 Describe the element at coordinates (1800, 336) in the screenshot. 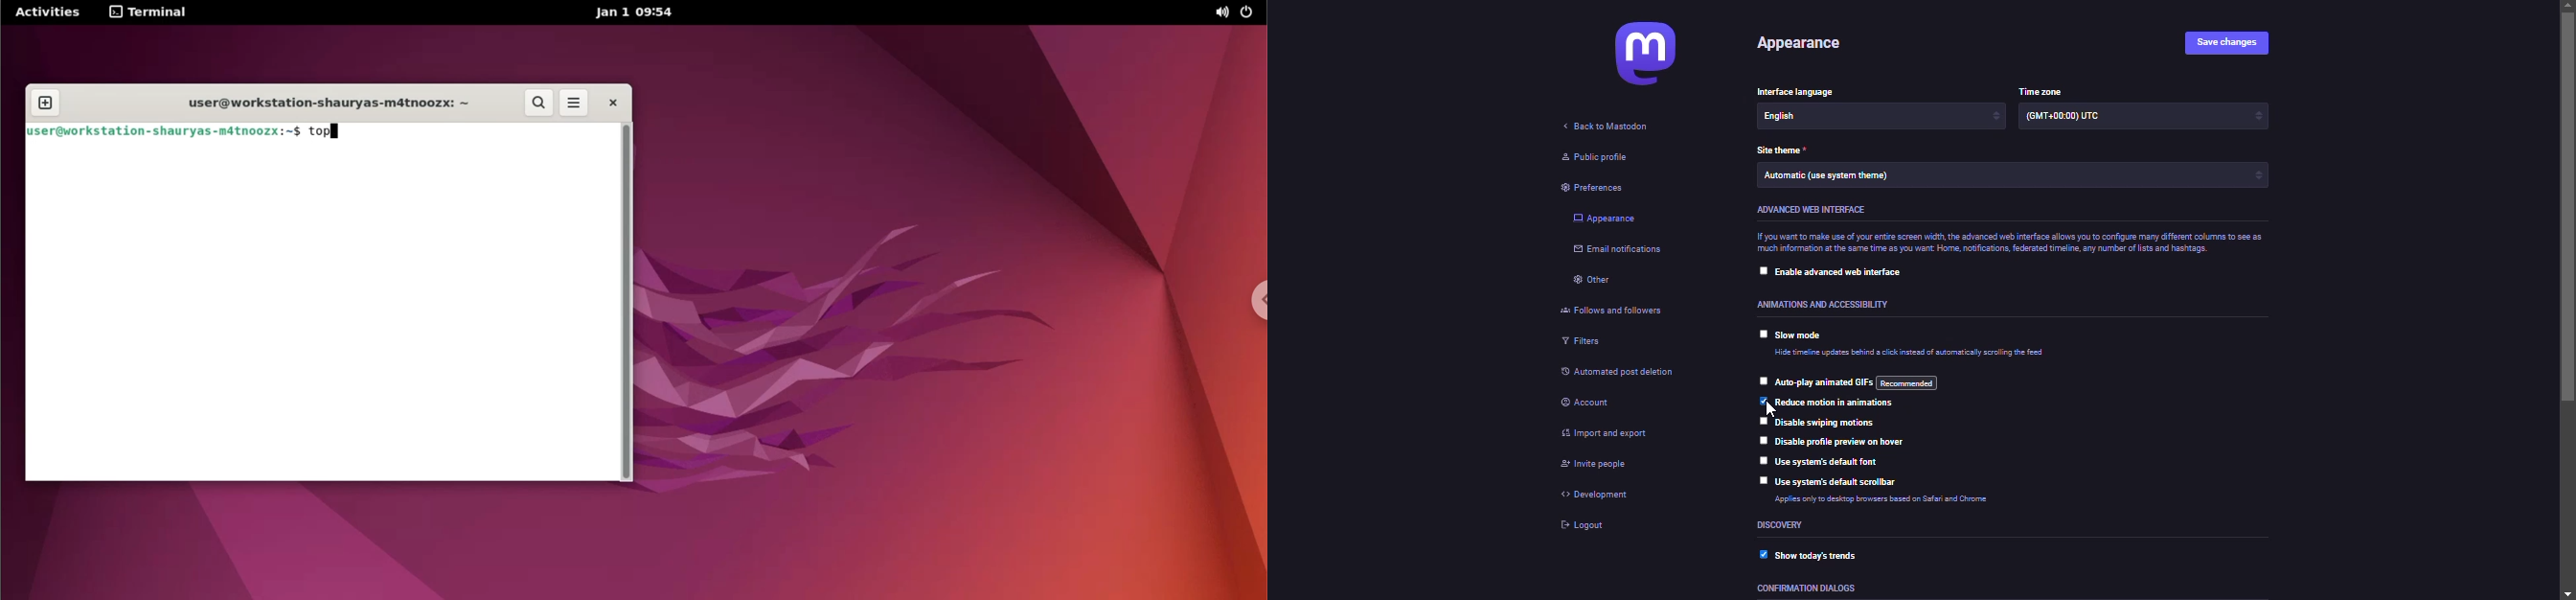

I see `slow mode` at that location.